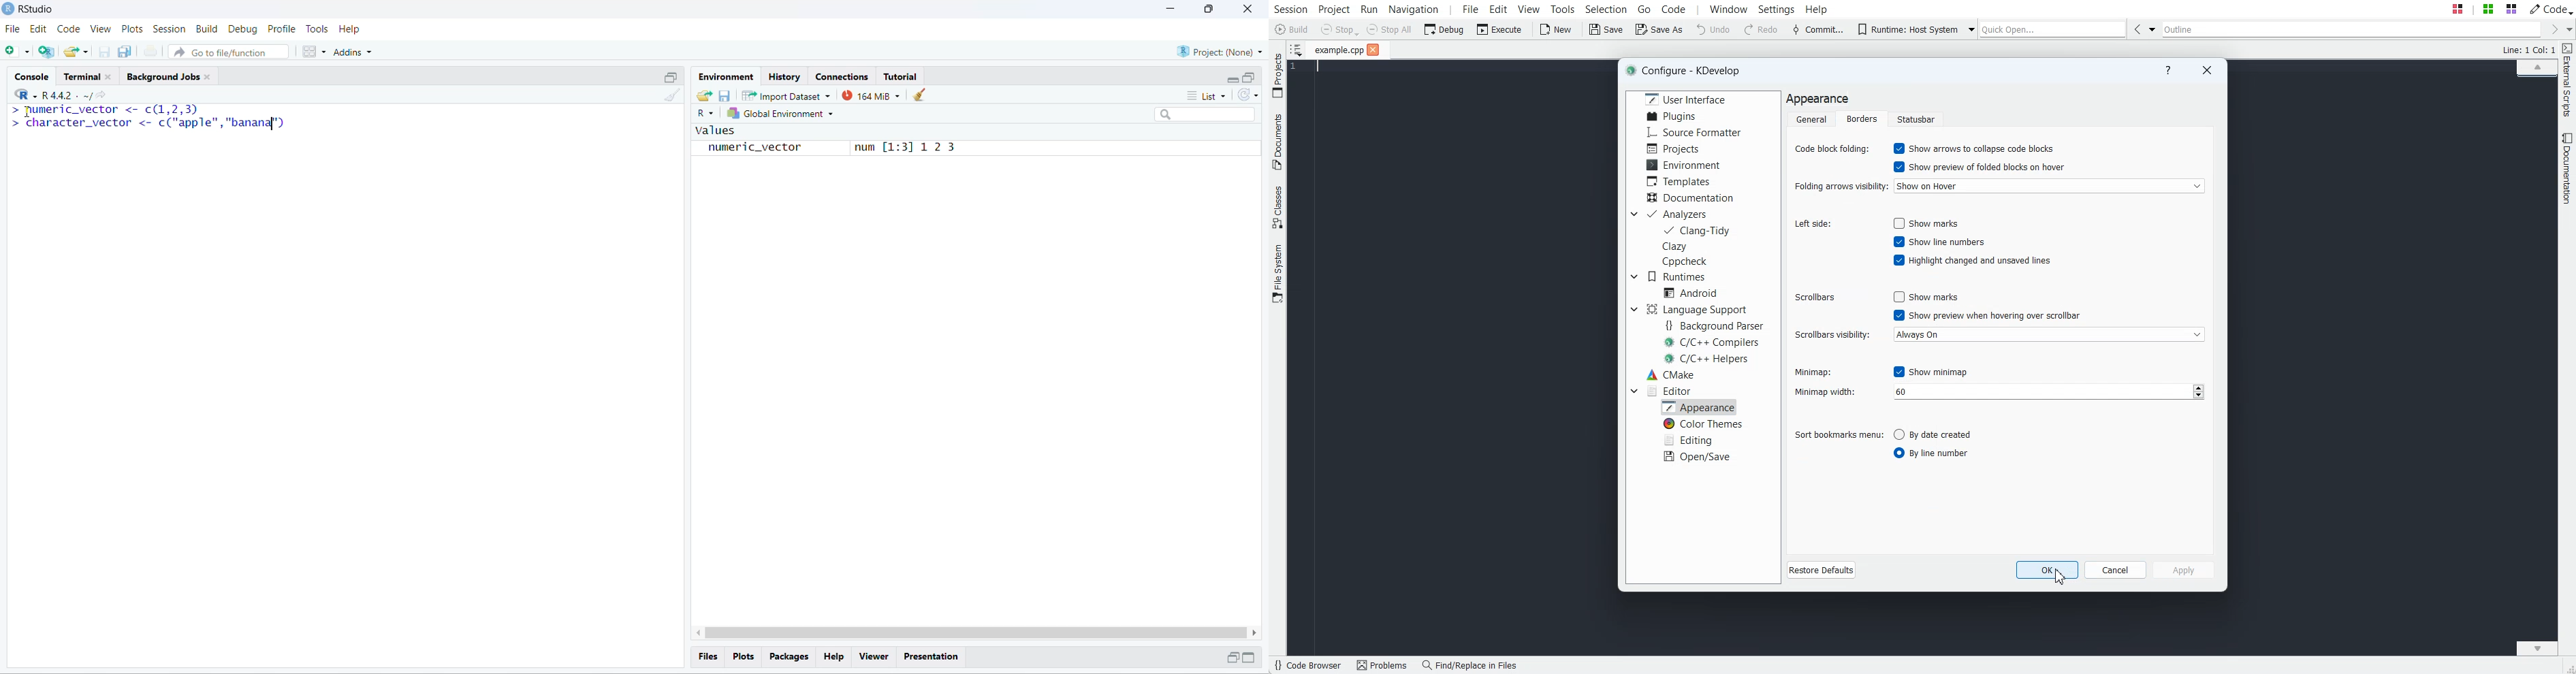  What do you see at coordinates (977, 633) in the screenshot?
I see `scrollbar` at bounding box center [977, 633].